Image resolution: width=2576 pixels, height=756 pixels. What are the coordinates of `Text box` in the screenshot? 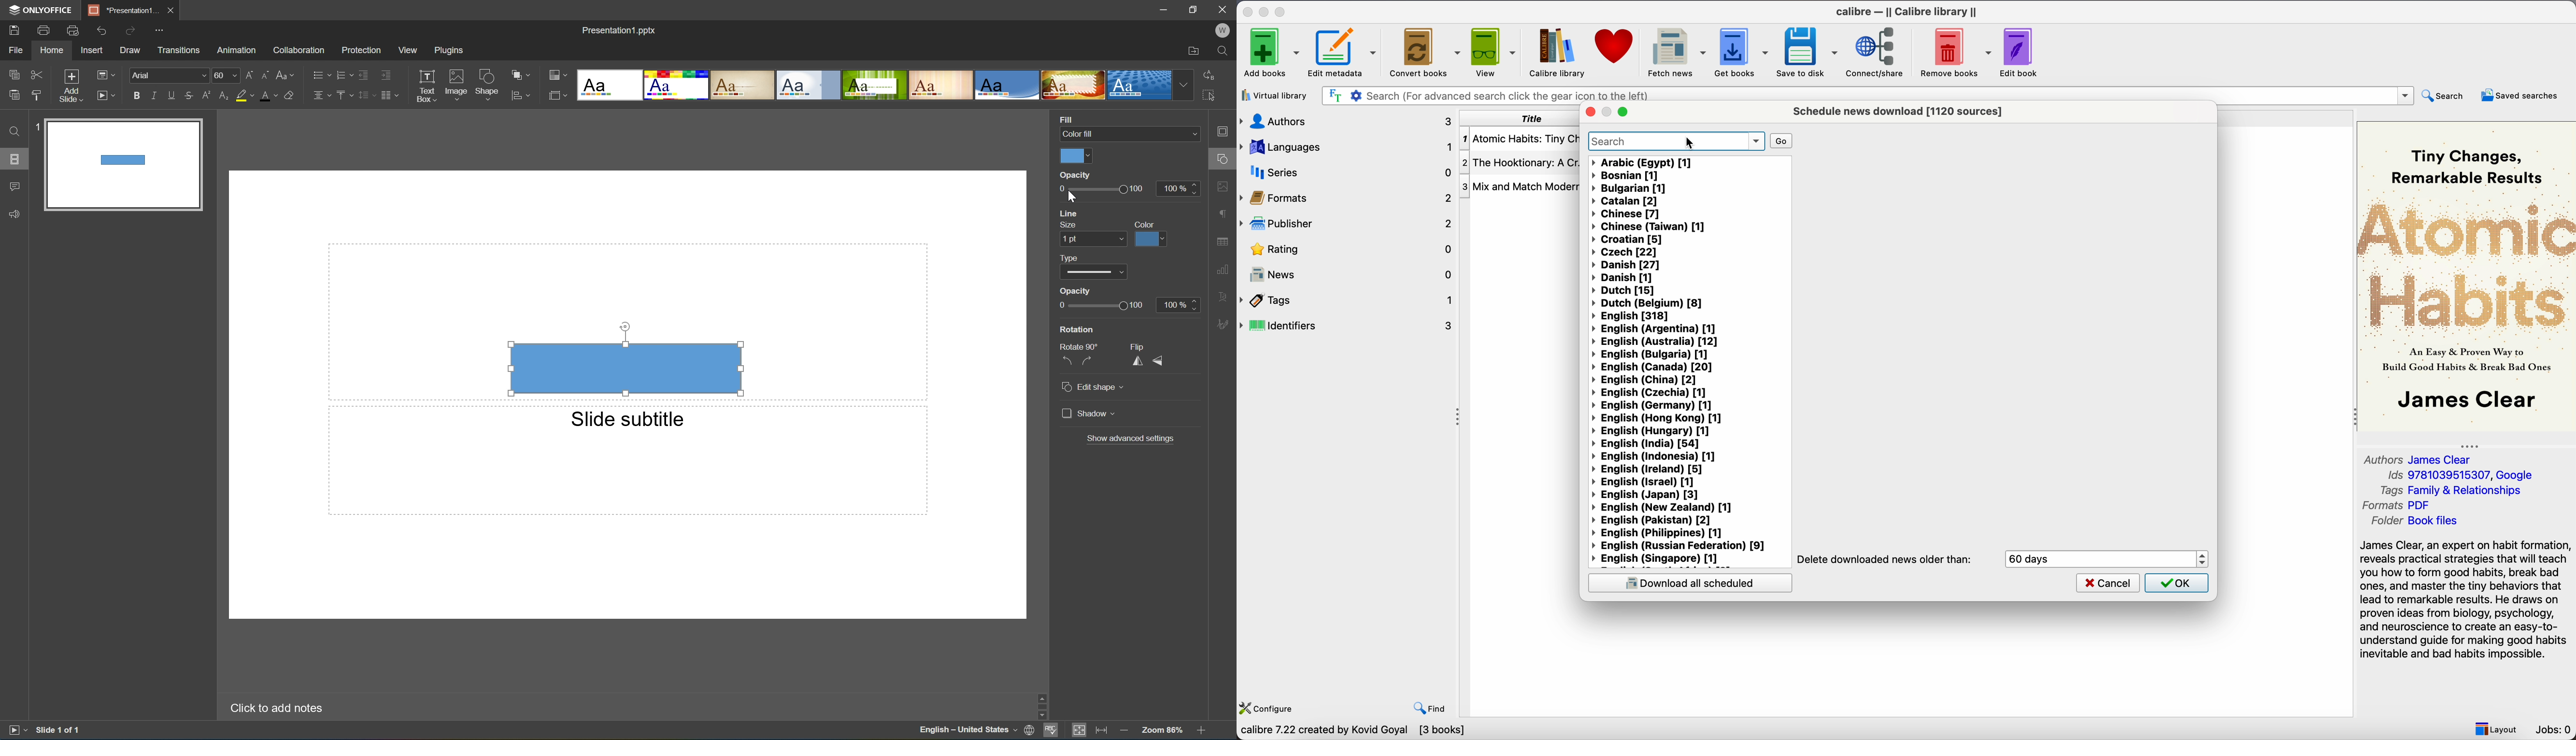 It's located at (427, 85).